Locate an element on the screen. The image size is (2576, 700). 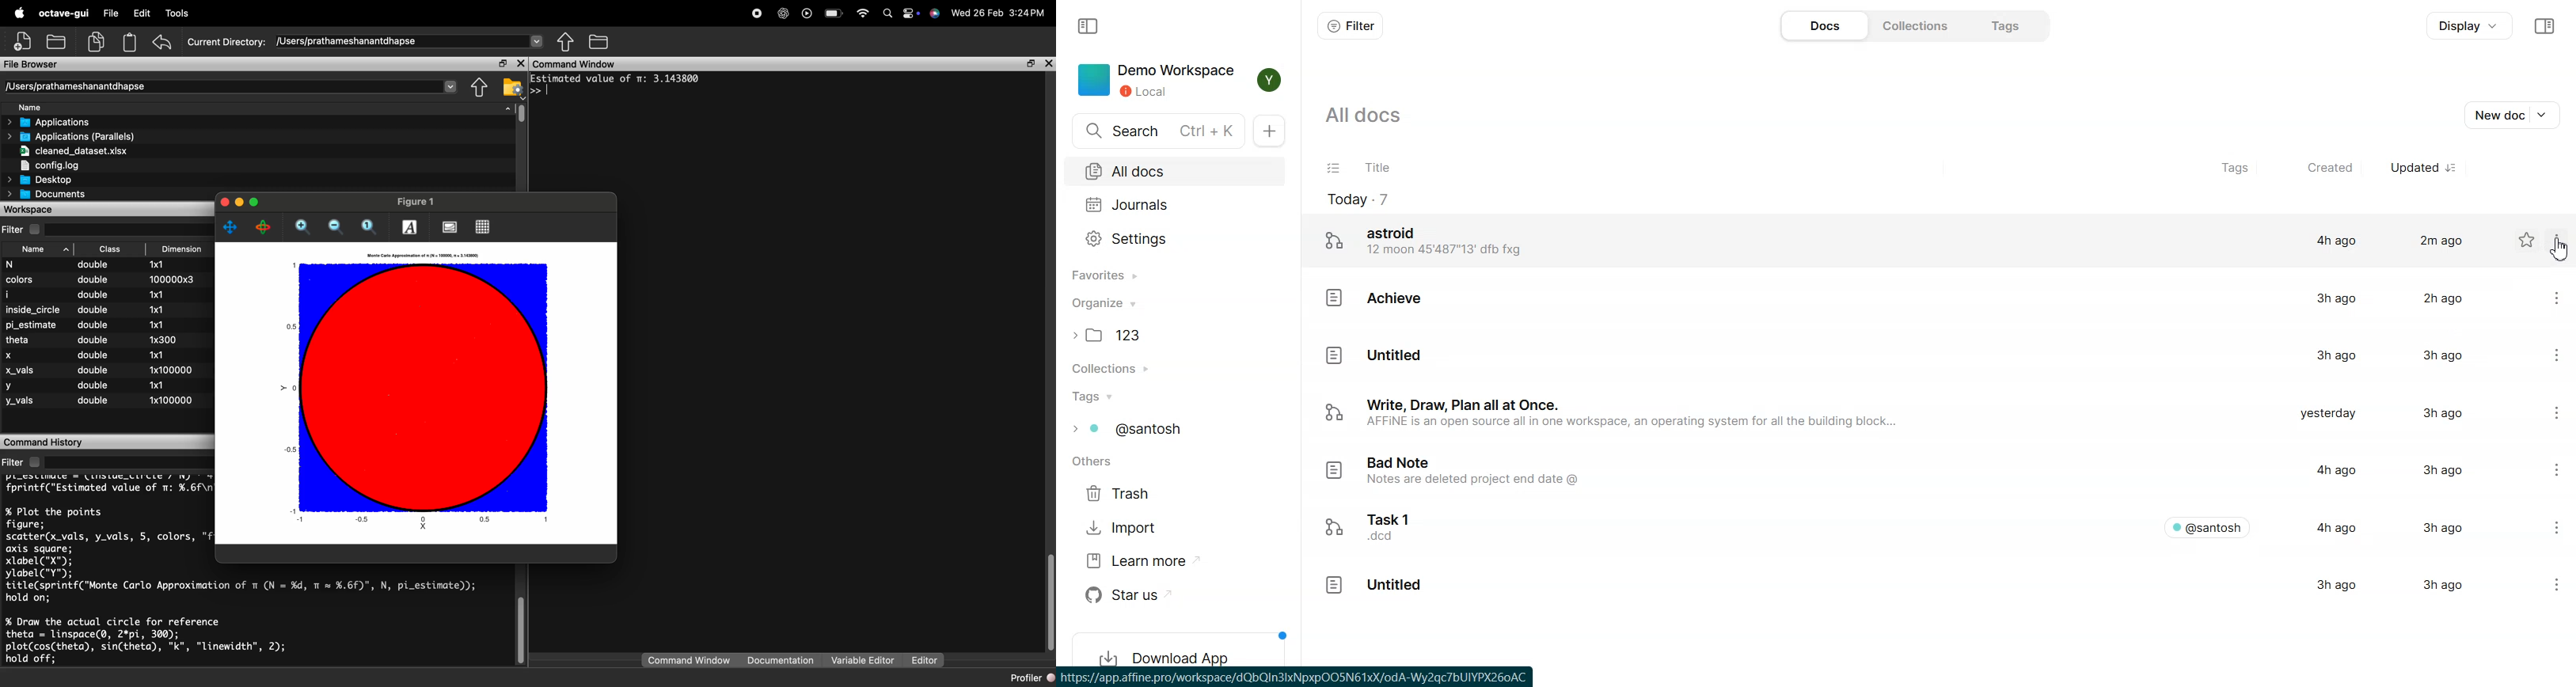
Profiler is located at coordinates (1032, 678).